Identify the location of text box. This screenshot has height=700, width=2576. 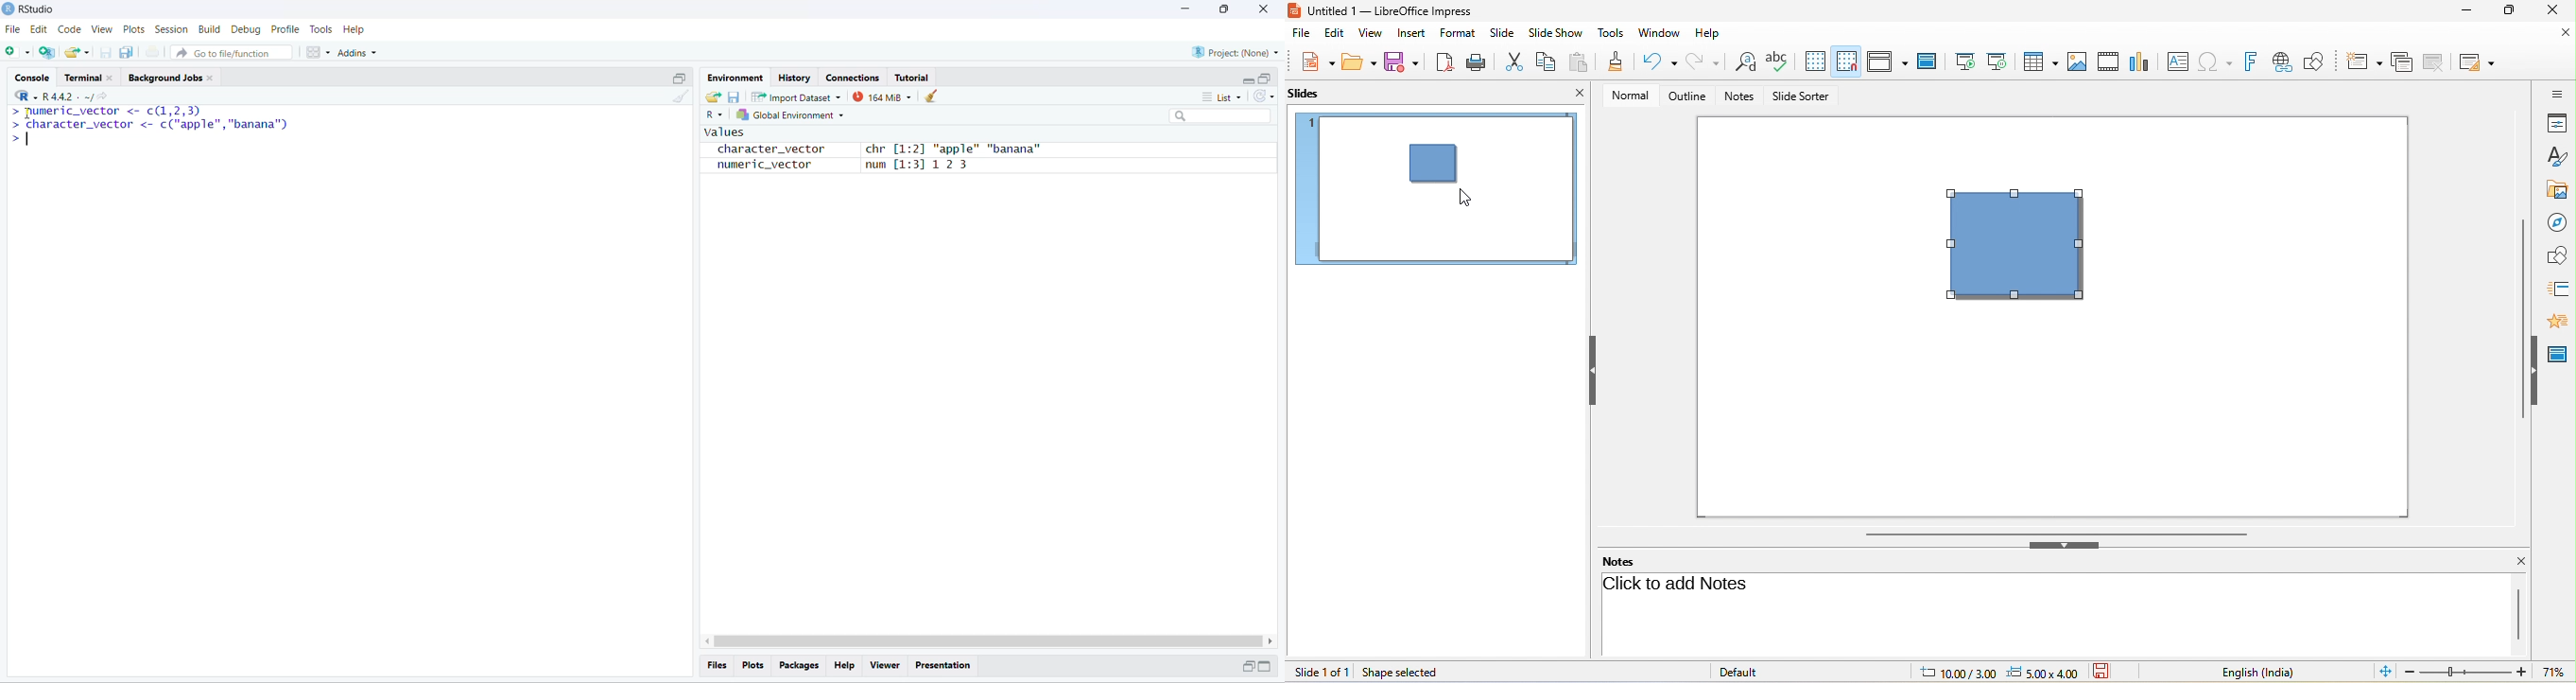
(2177, 61).